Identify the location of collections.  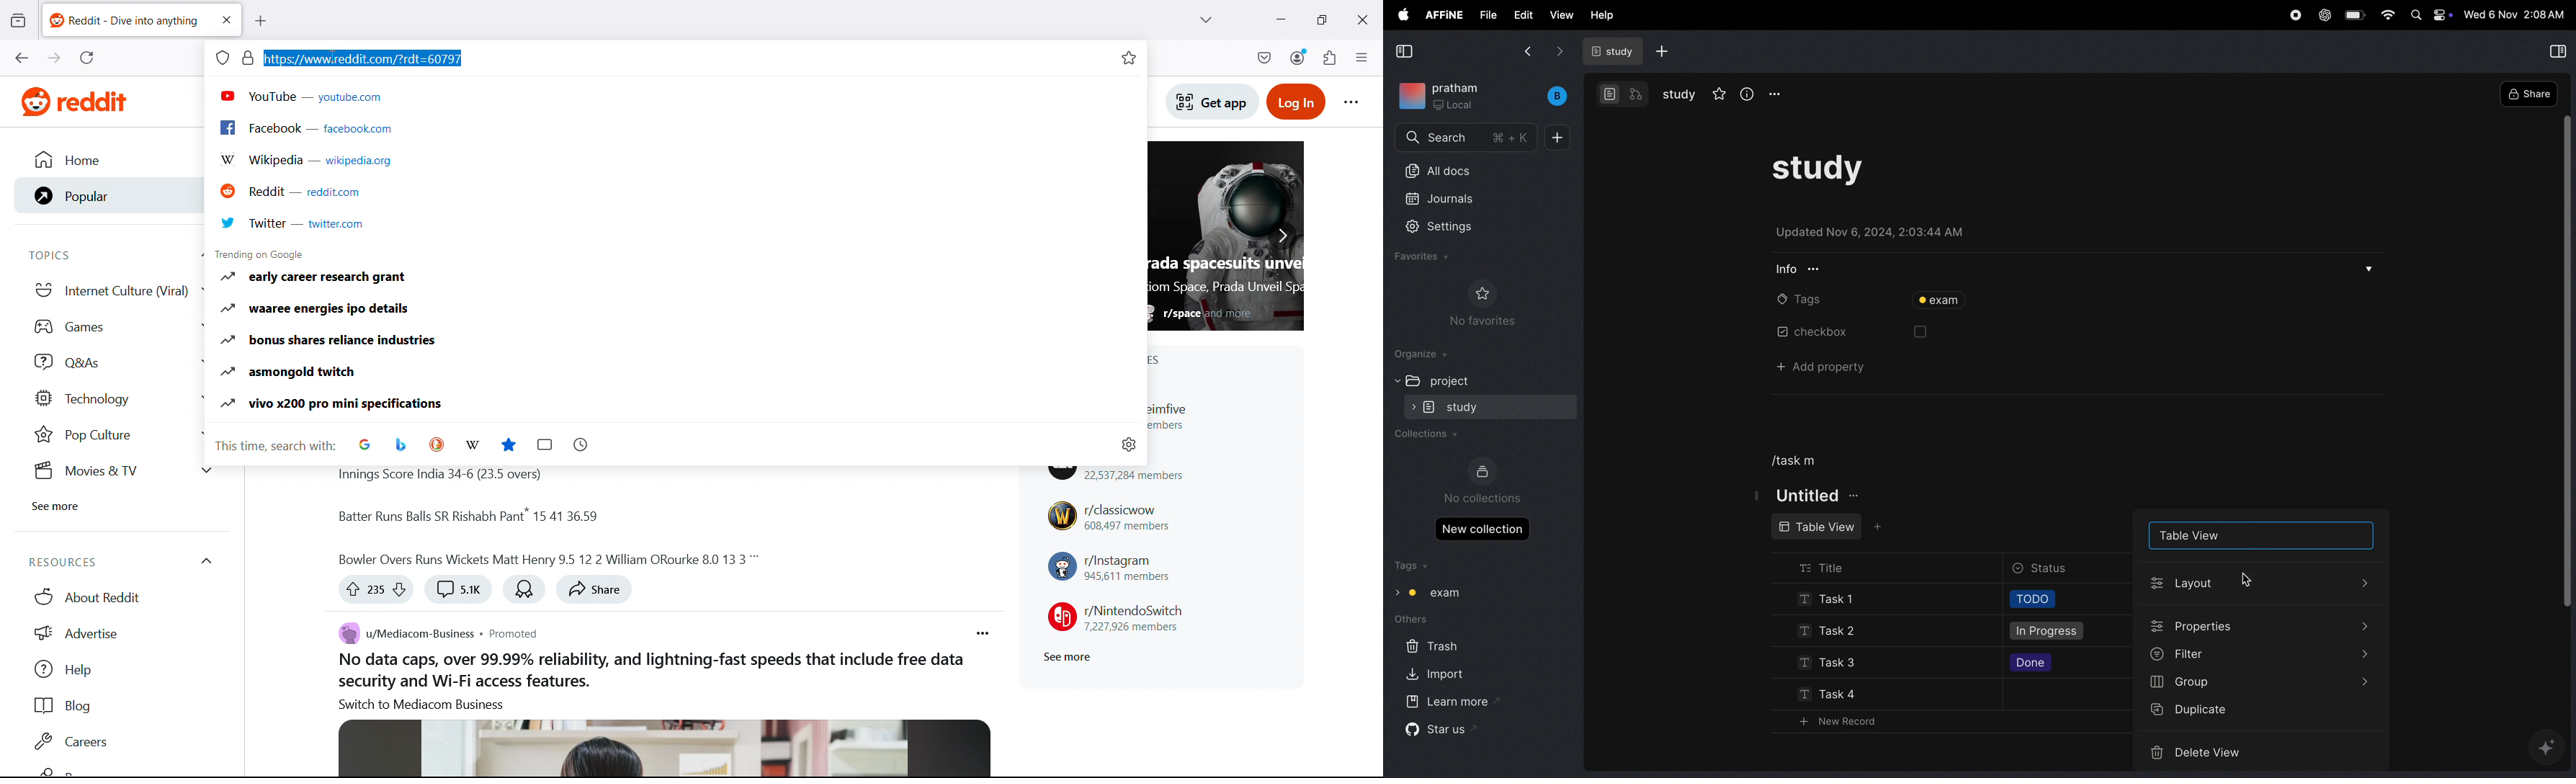
(1427, 435).